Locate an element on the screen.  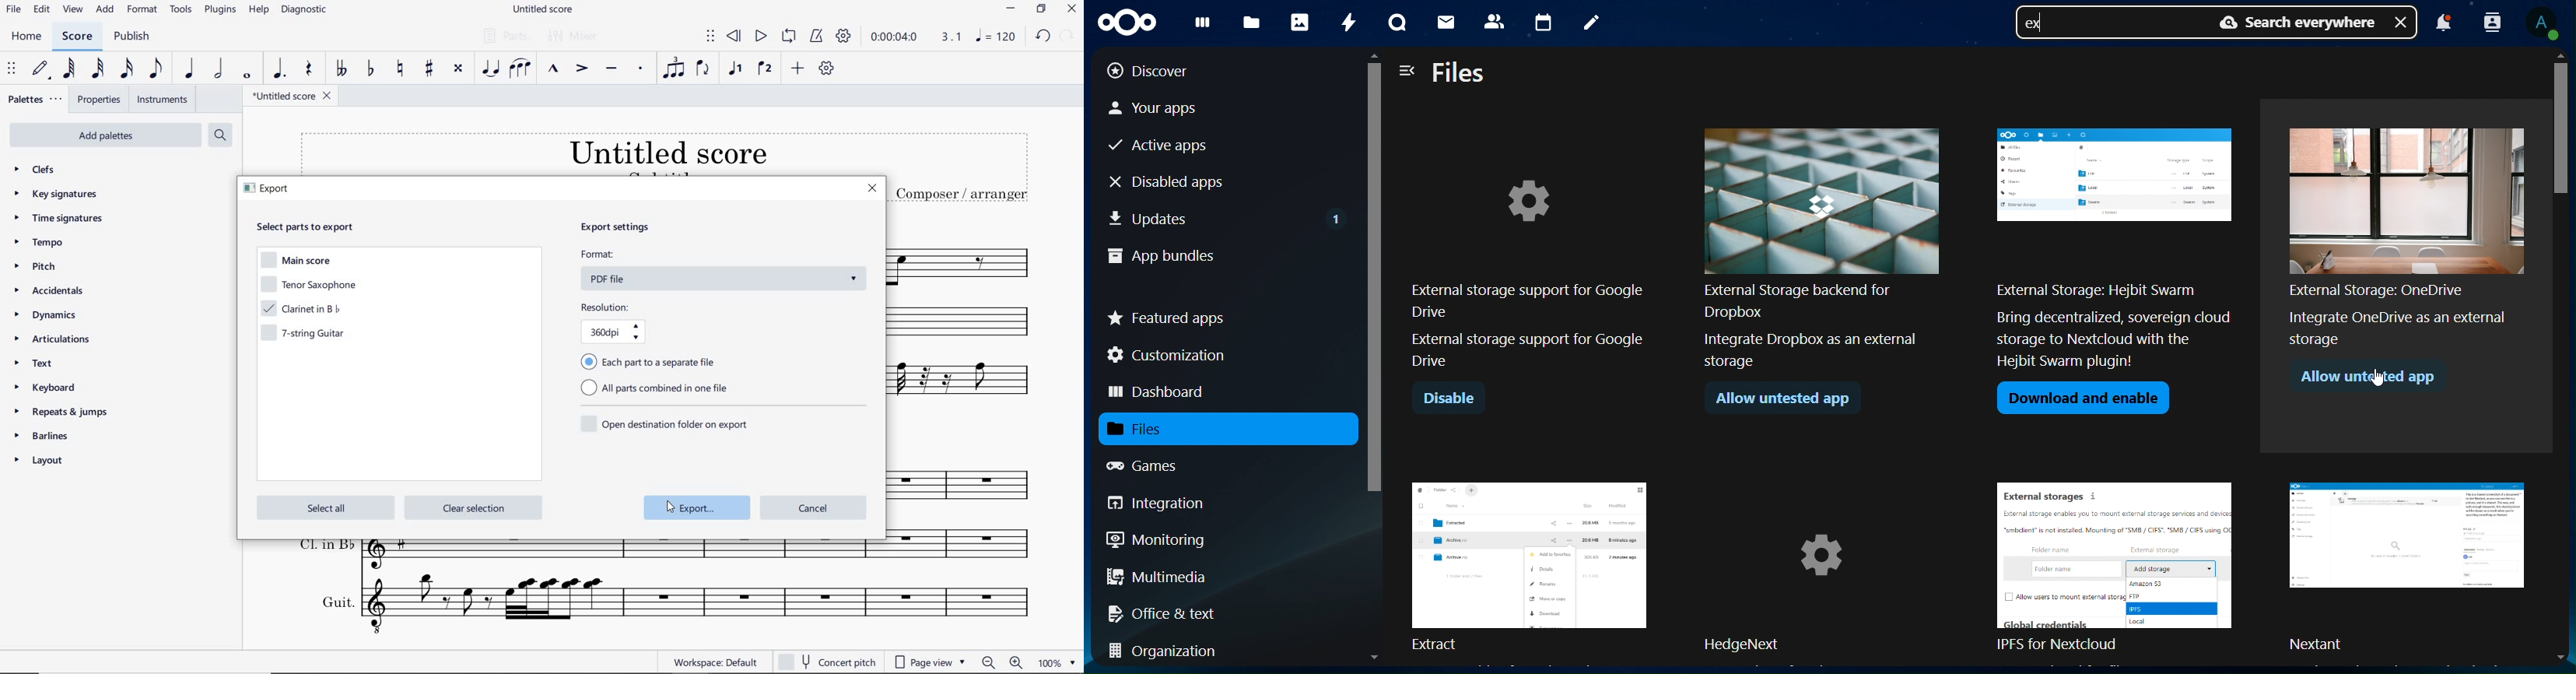
disabled apps is located at coordinates (1180, 181).